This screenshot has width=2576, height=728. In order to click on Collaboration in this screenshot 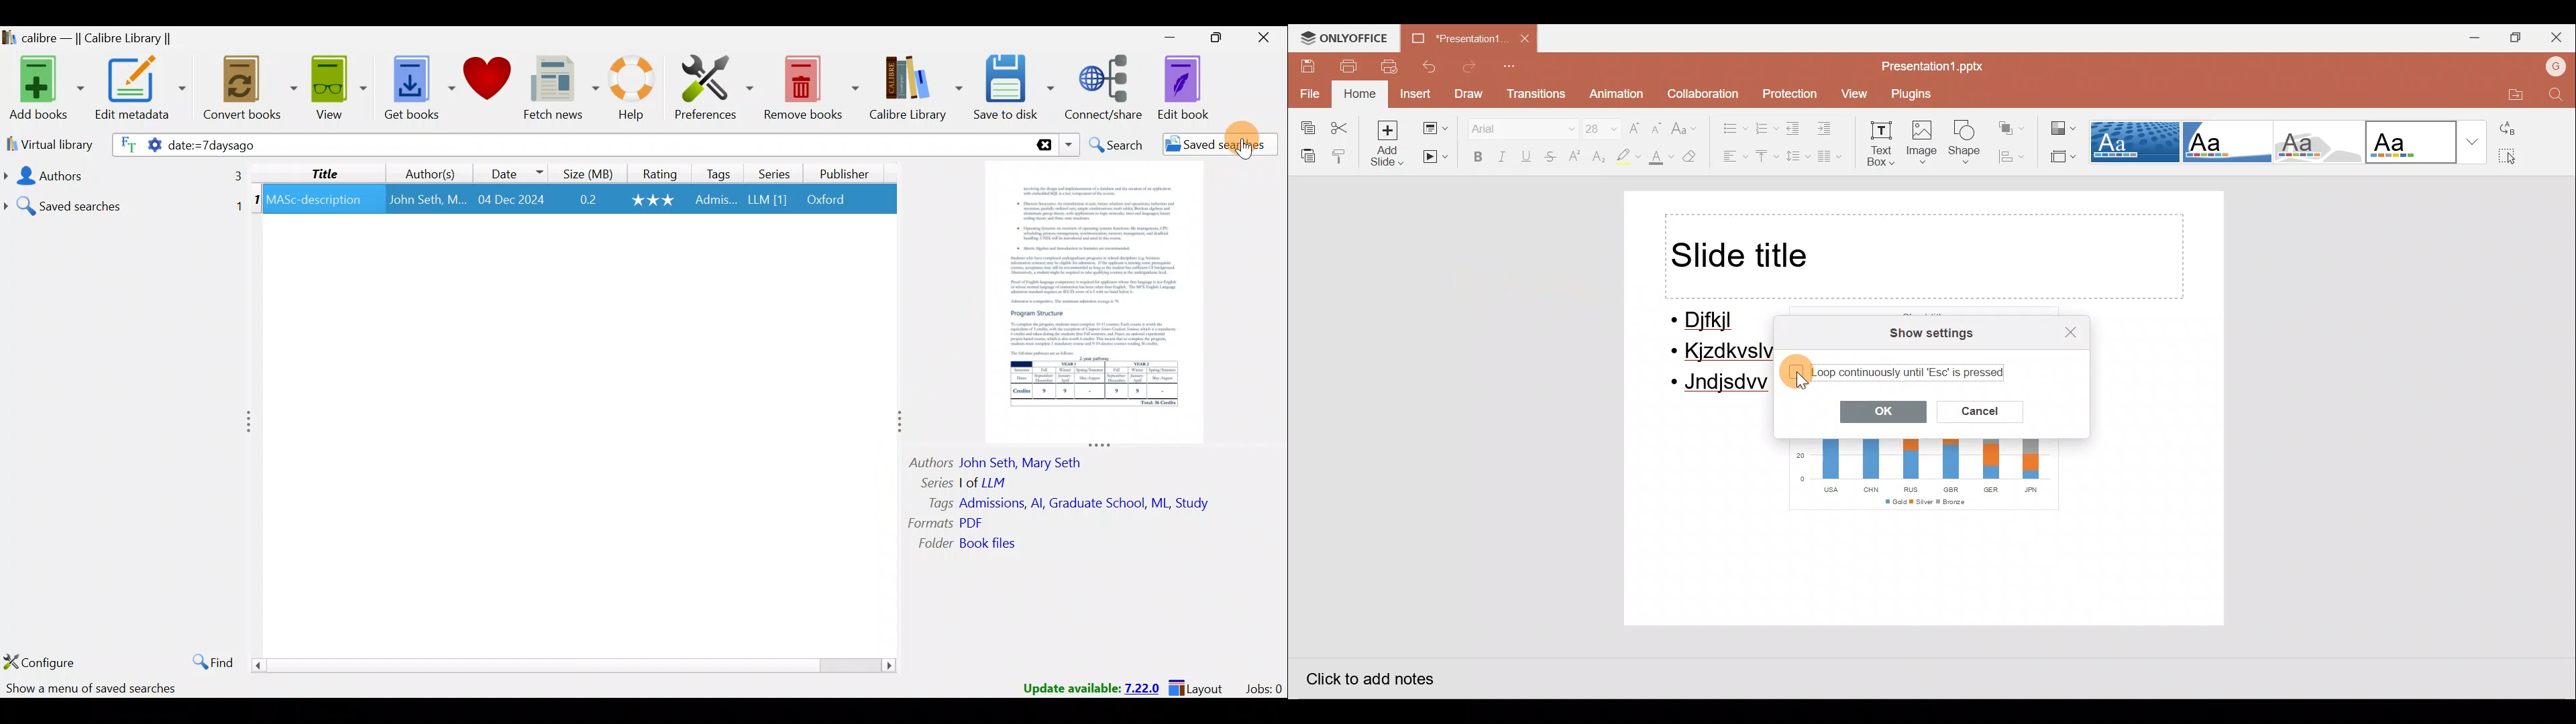, I will do `click(1705, 92)`.